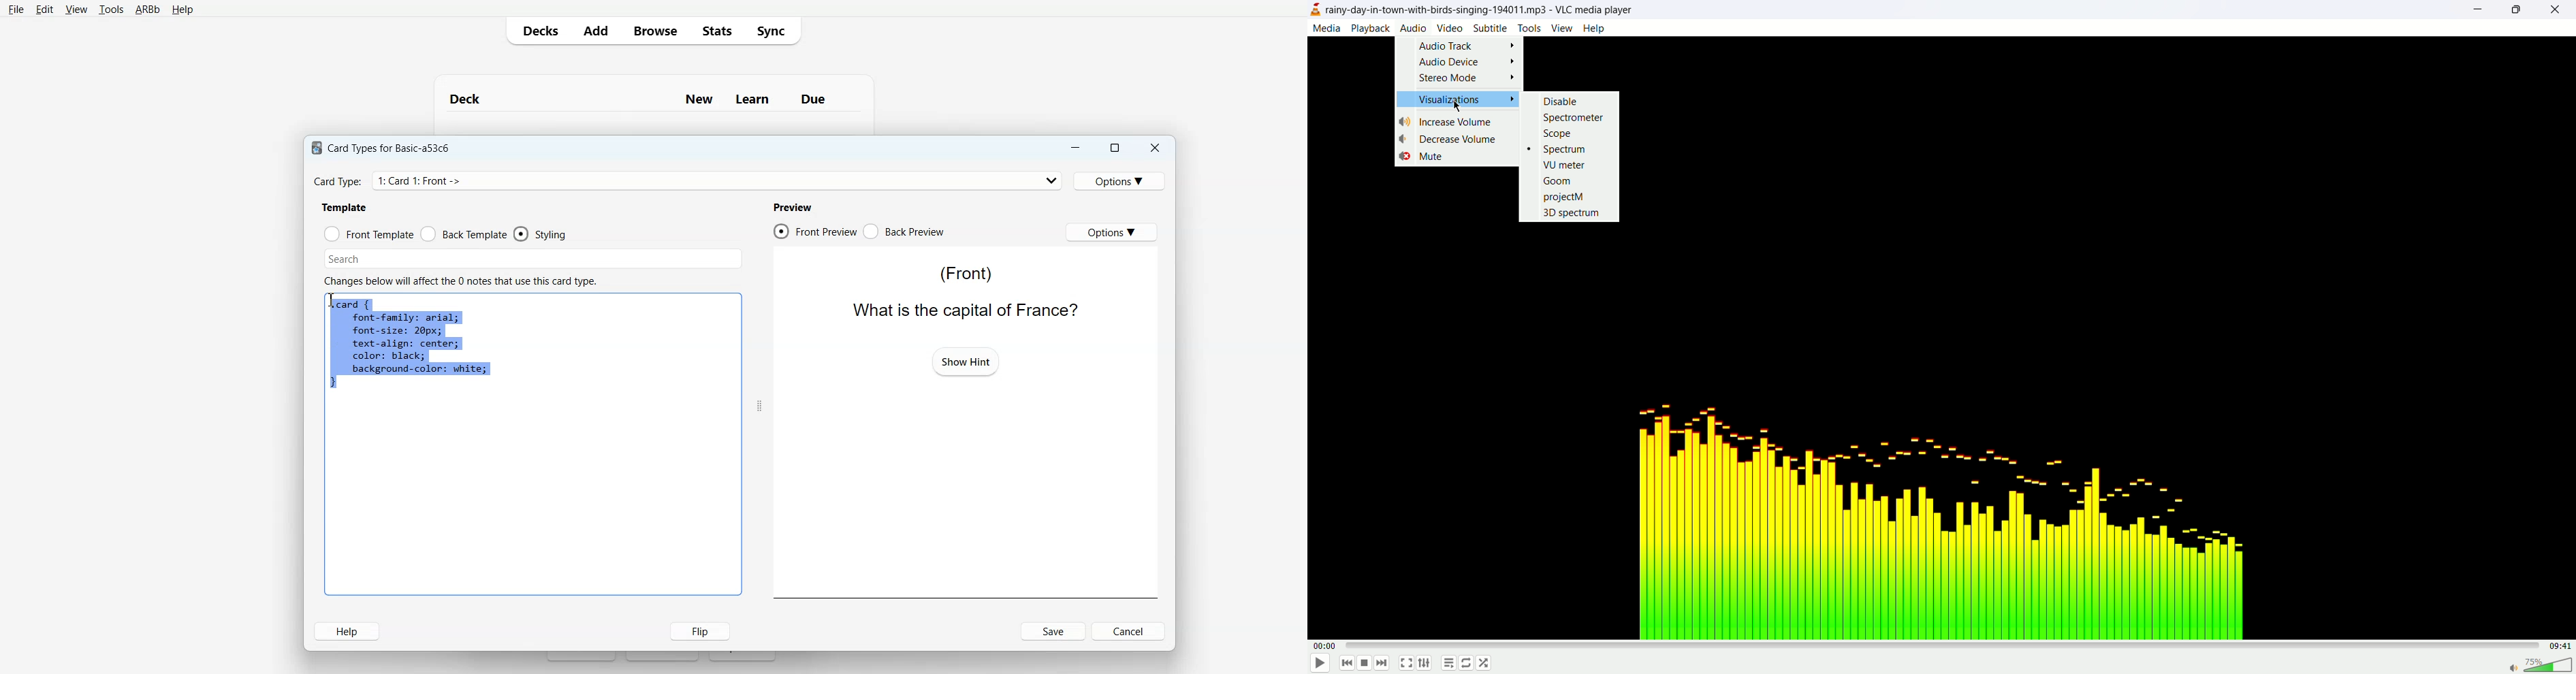  I want to click on progress bar, so click(1947, 646).